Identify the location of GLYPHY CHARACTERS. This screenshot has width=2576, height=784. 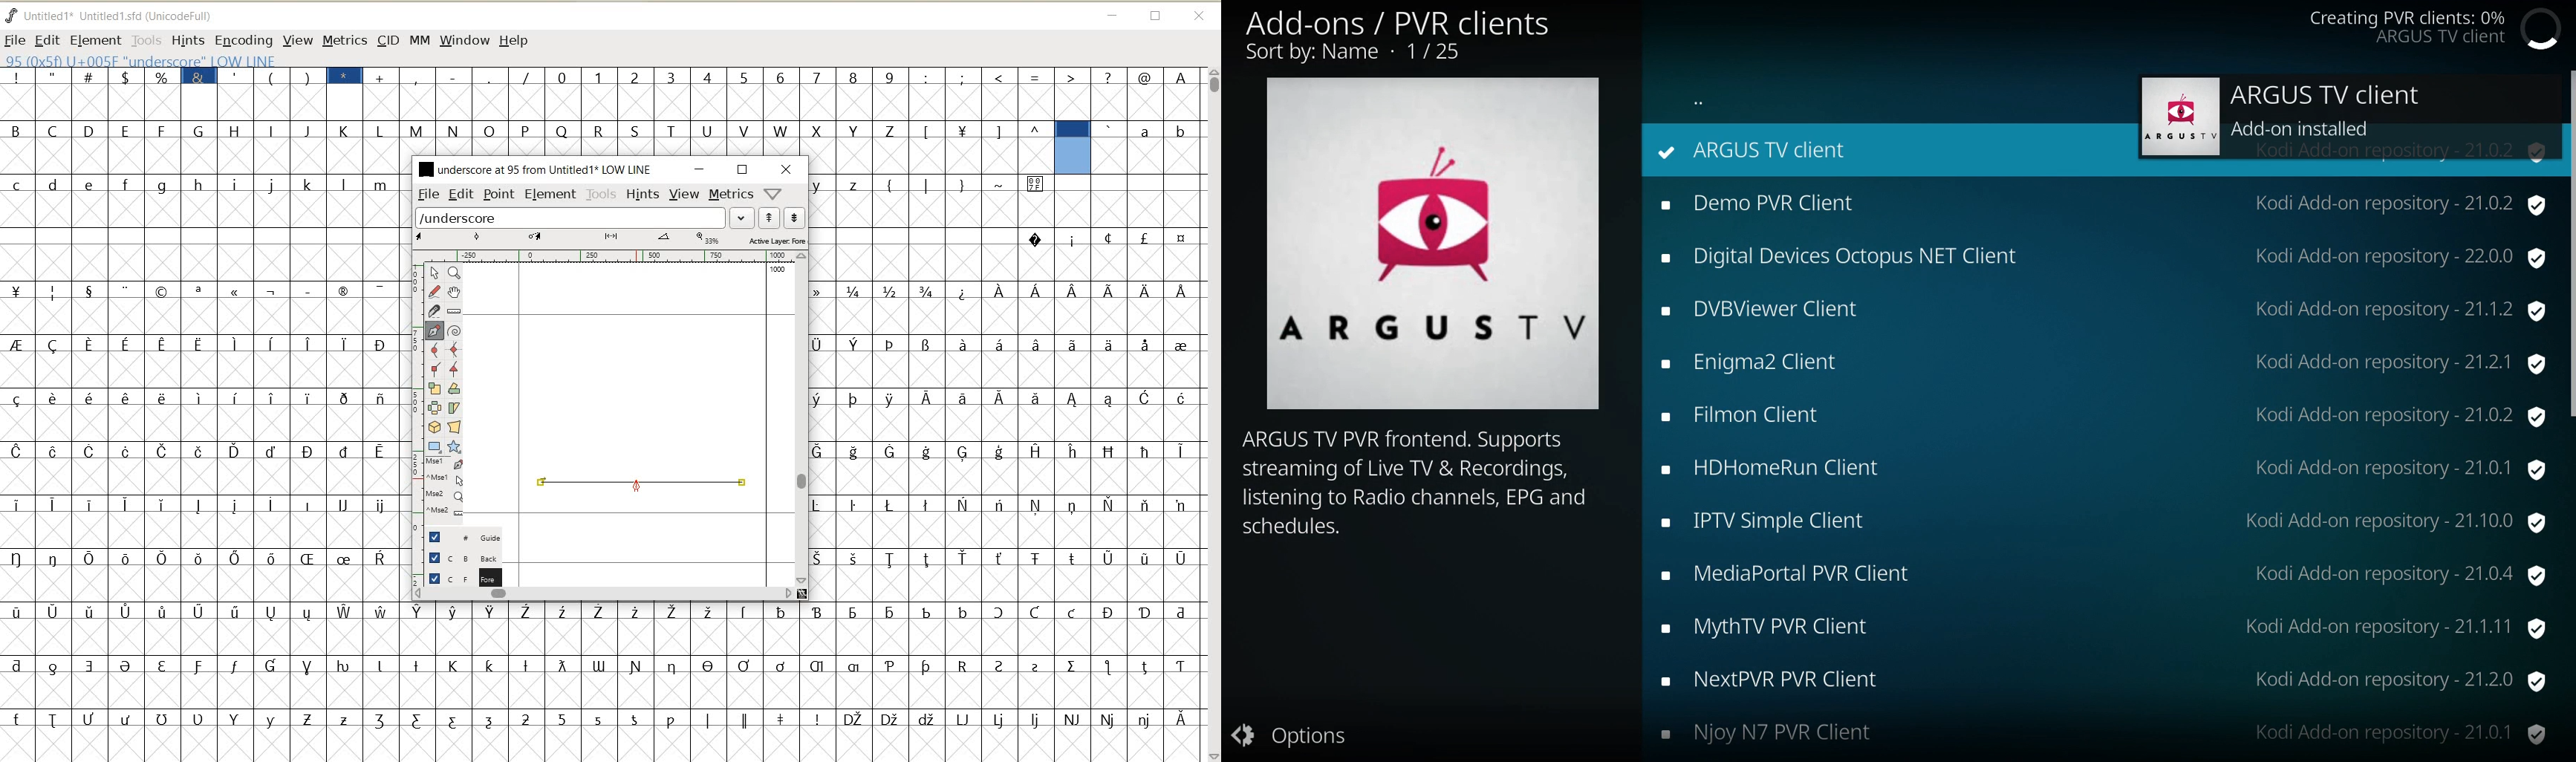
(1128, 460).